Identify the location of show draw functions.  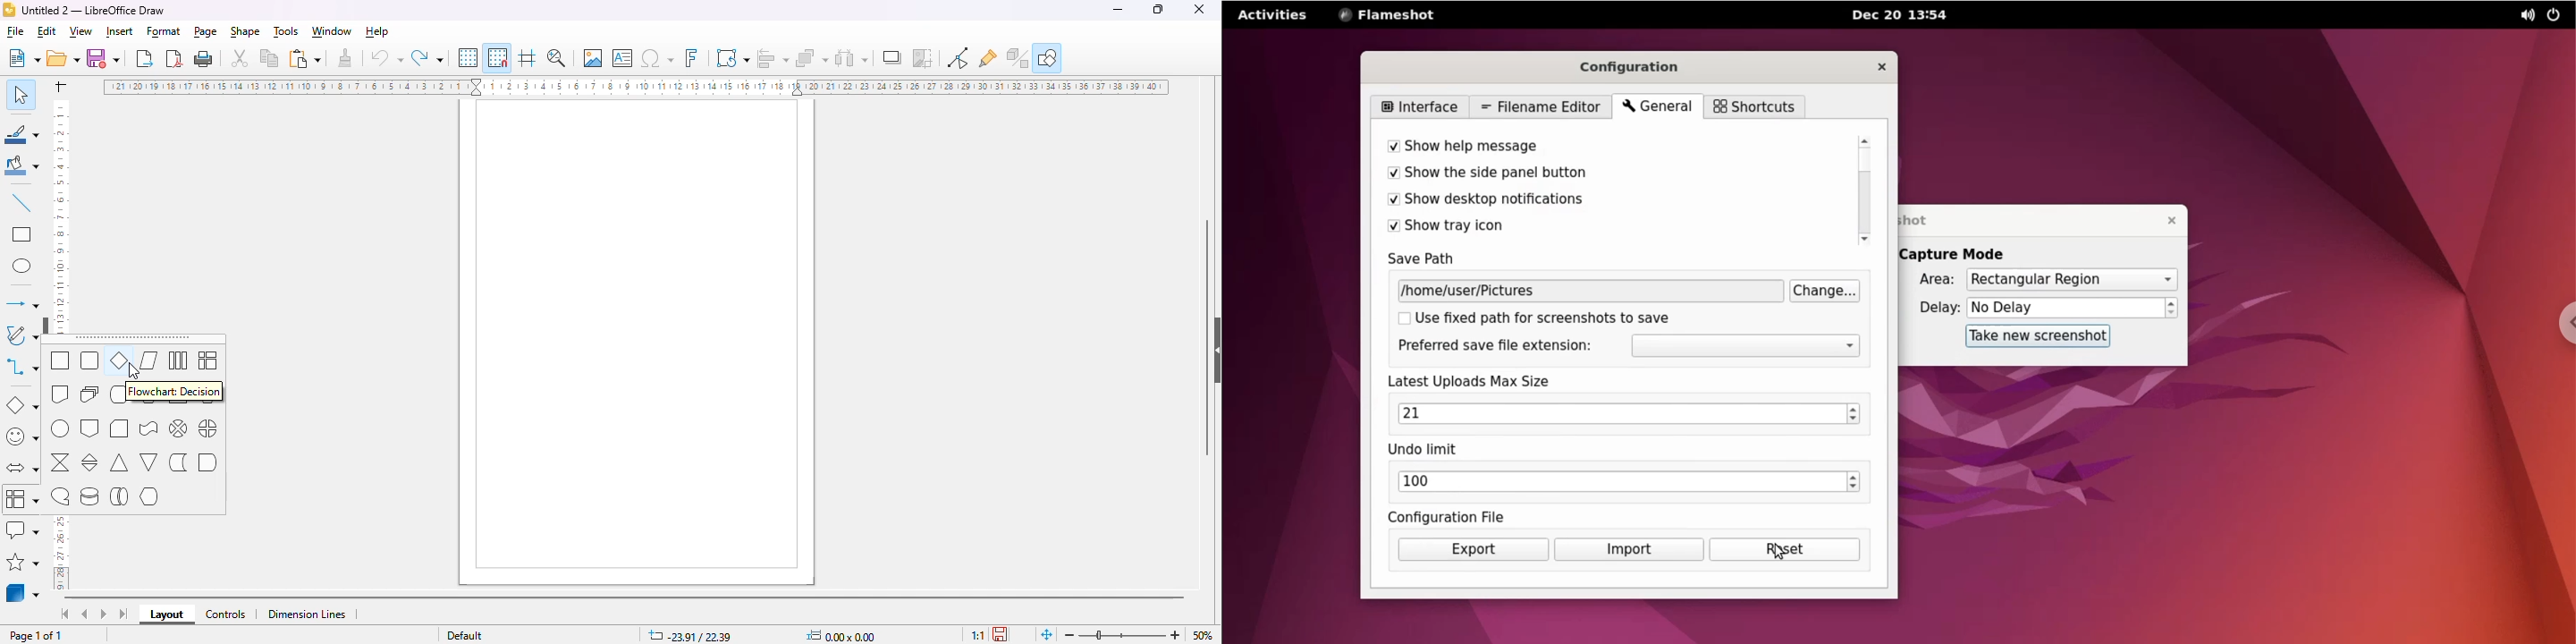
(1047, 57).